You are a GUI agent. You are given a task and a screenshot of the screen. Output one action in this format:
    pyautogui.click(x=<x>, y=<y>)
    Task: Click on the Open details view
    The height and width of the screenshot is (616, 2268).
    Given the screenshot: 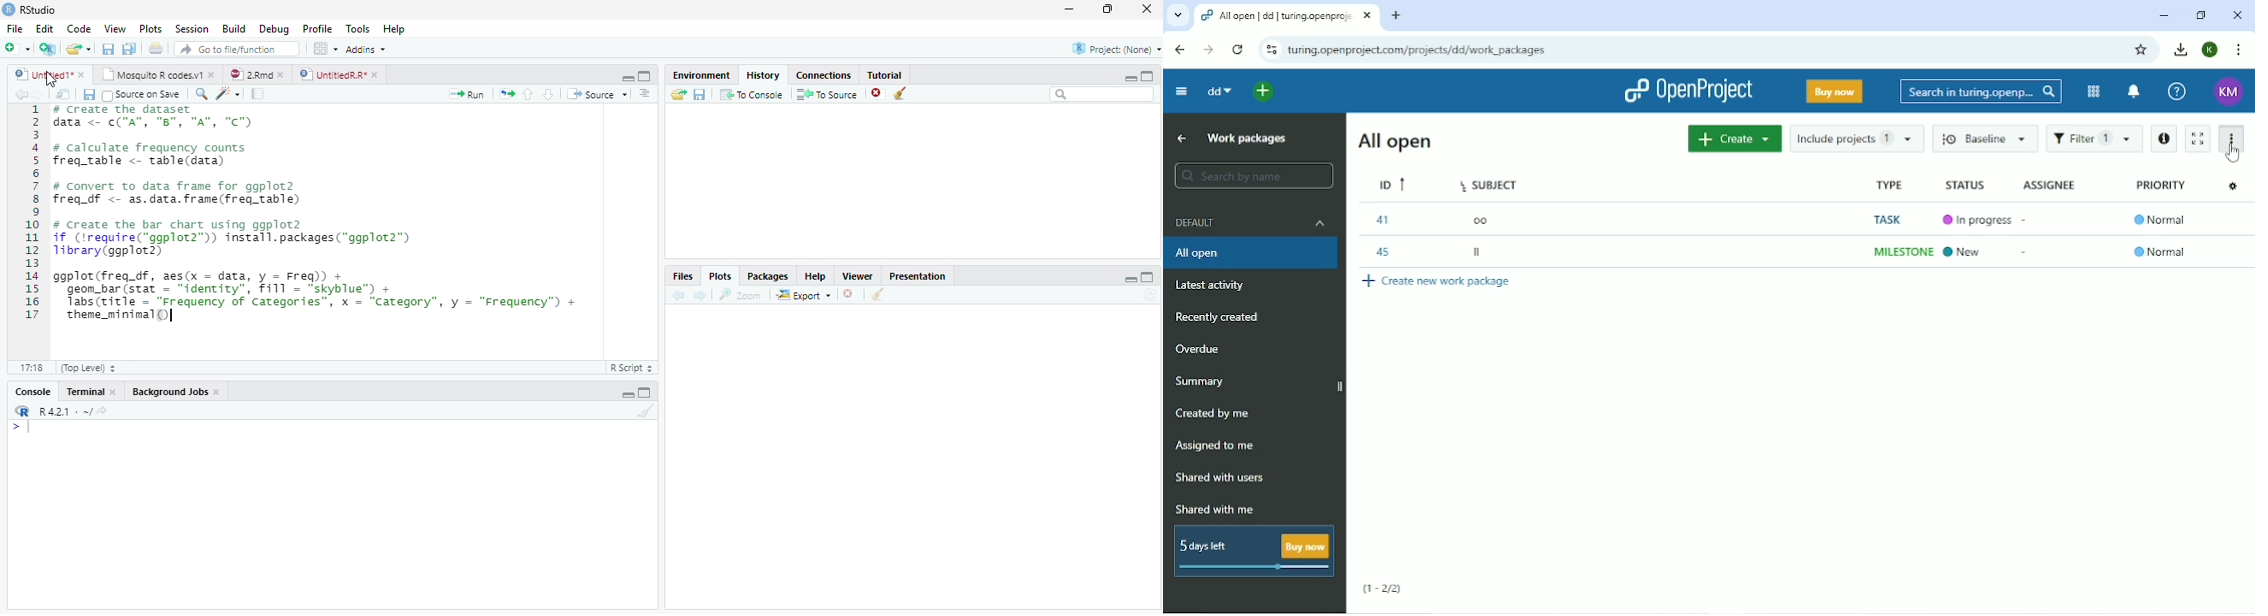 What is the action you would take?
    pyautogui.click(x=2164, y=140)
    